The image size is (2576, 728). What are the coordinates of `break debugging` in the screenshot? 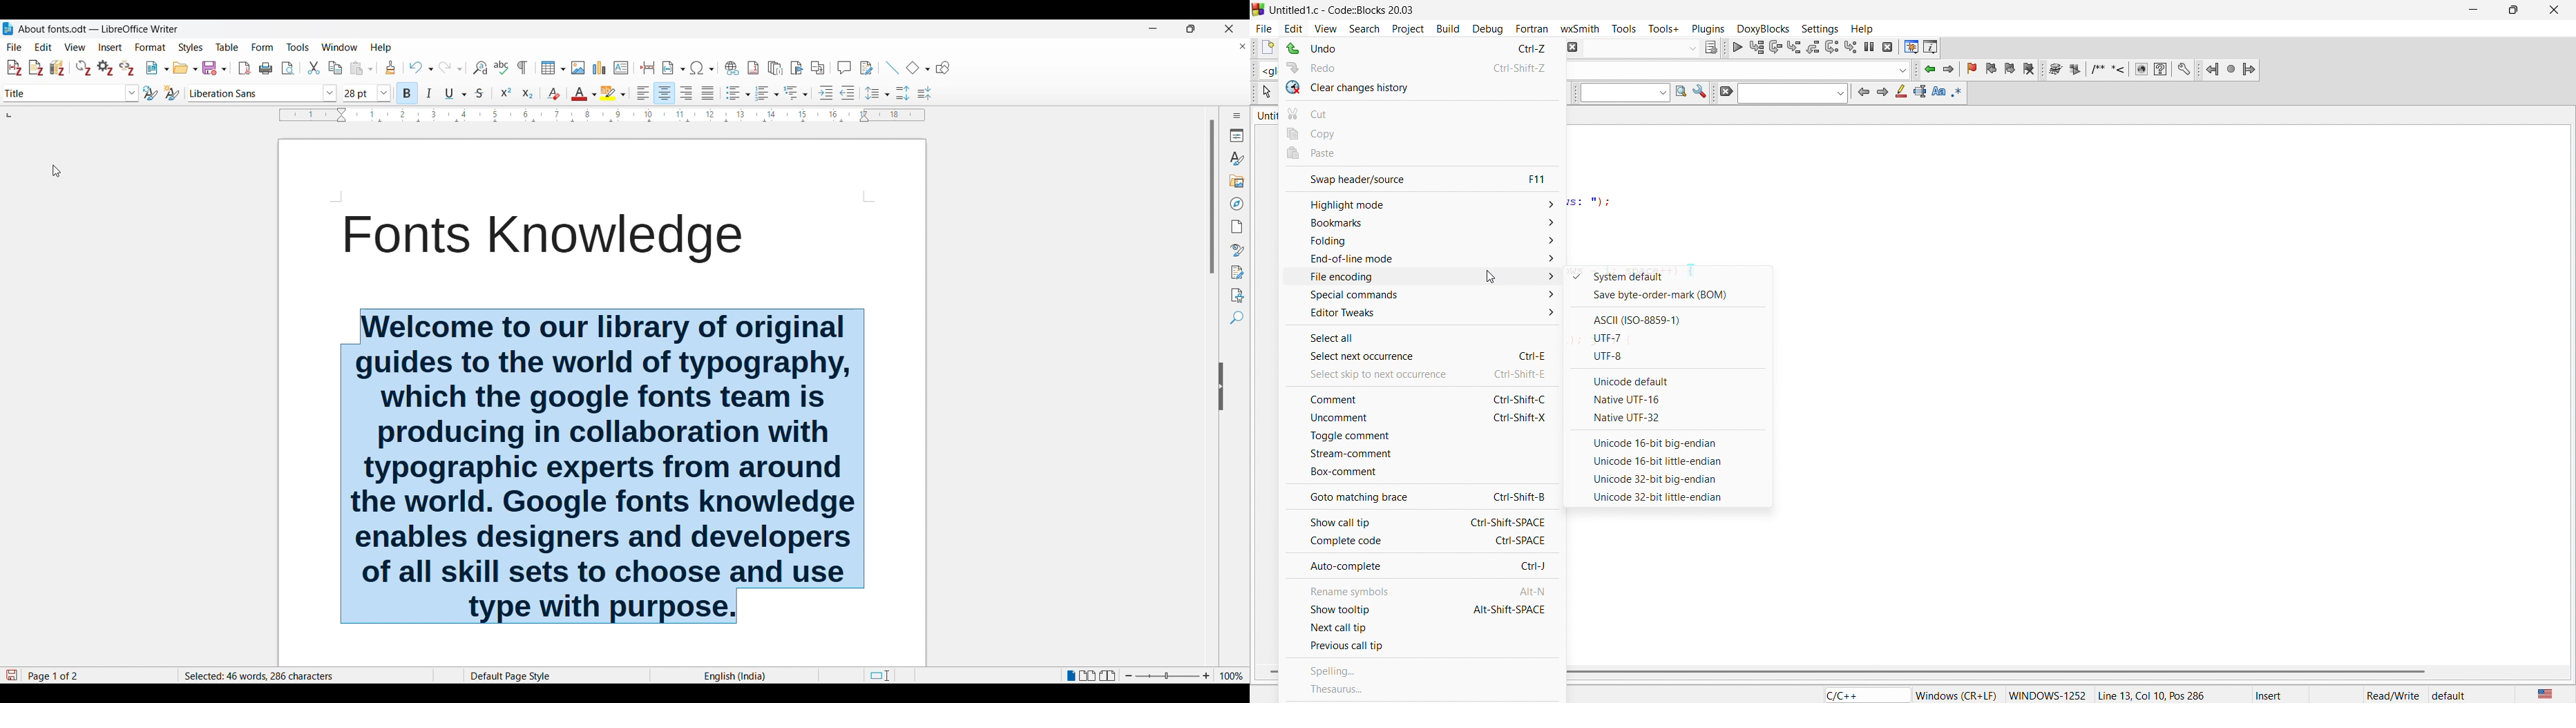 It's located at (1869, 46).